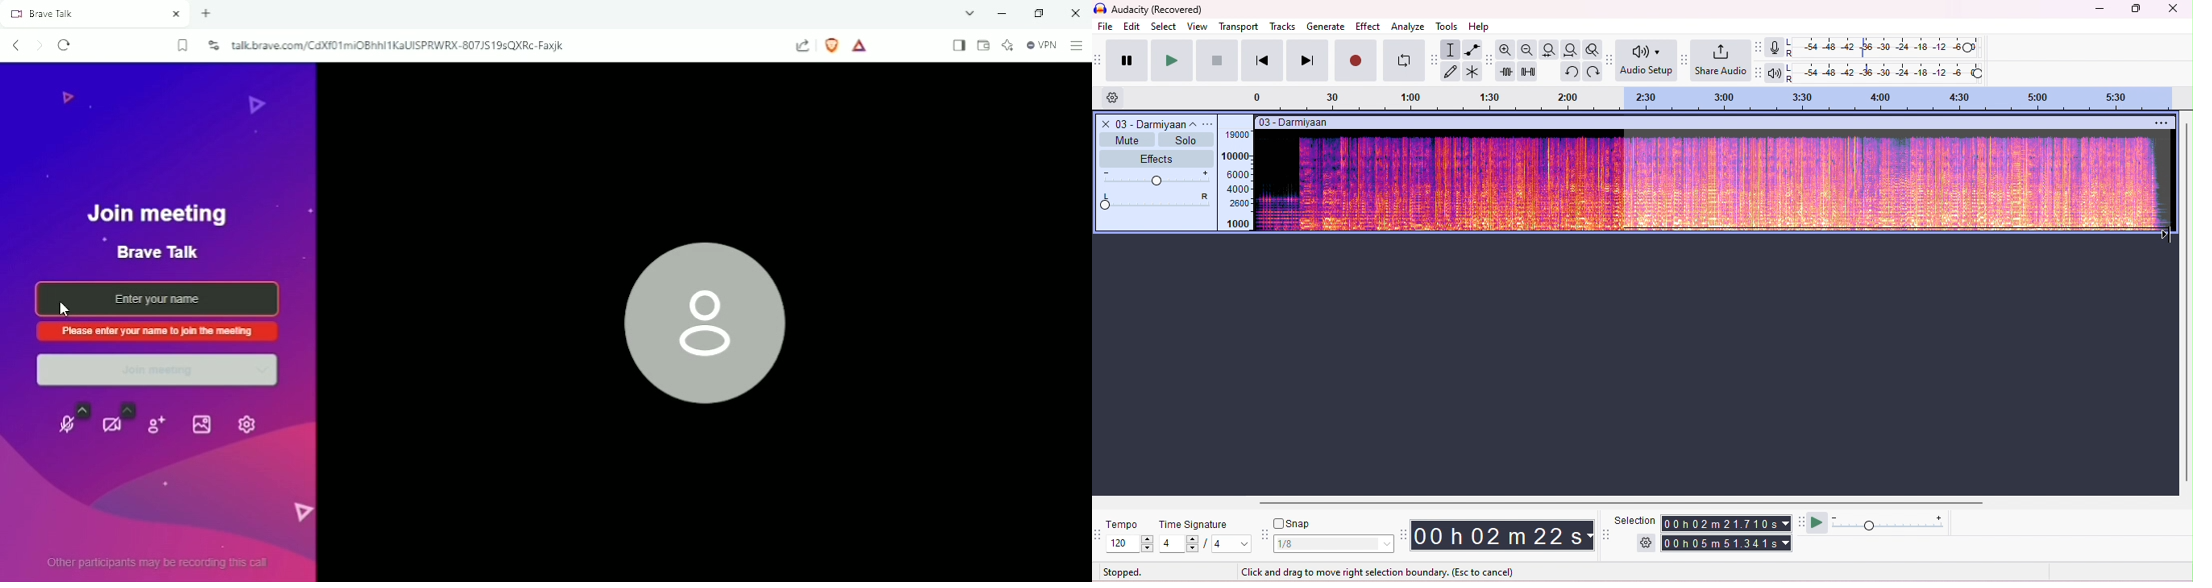  I want to click on maximize, so click(2134, 9).